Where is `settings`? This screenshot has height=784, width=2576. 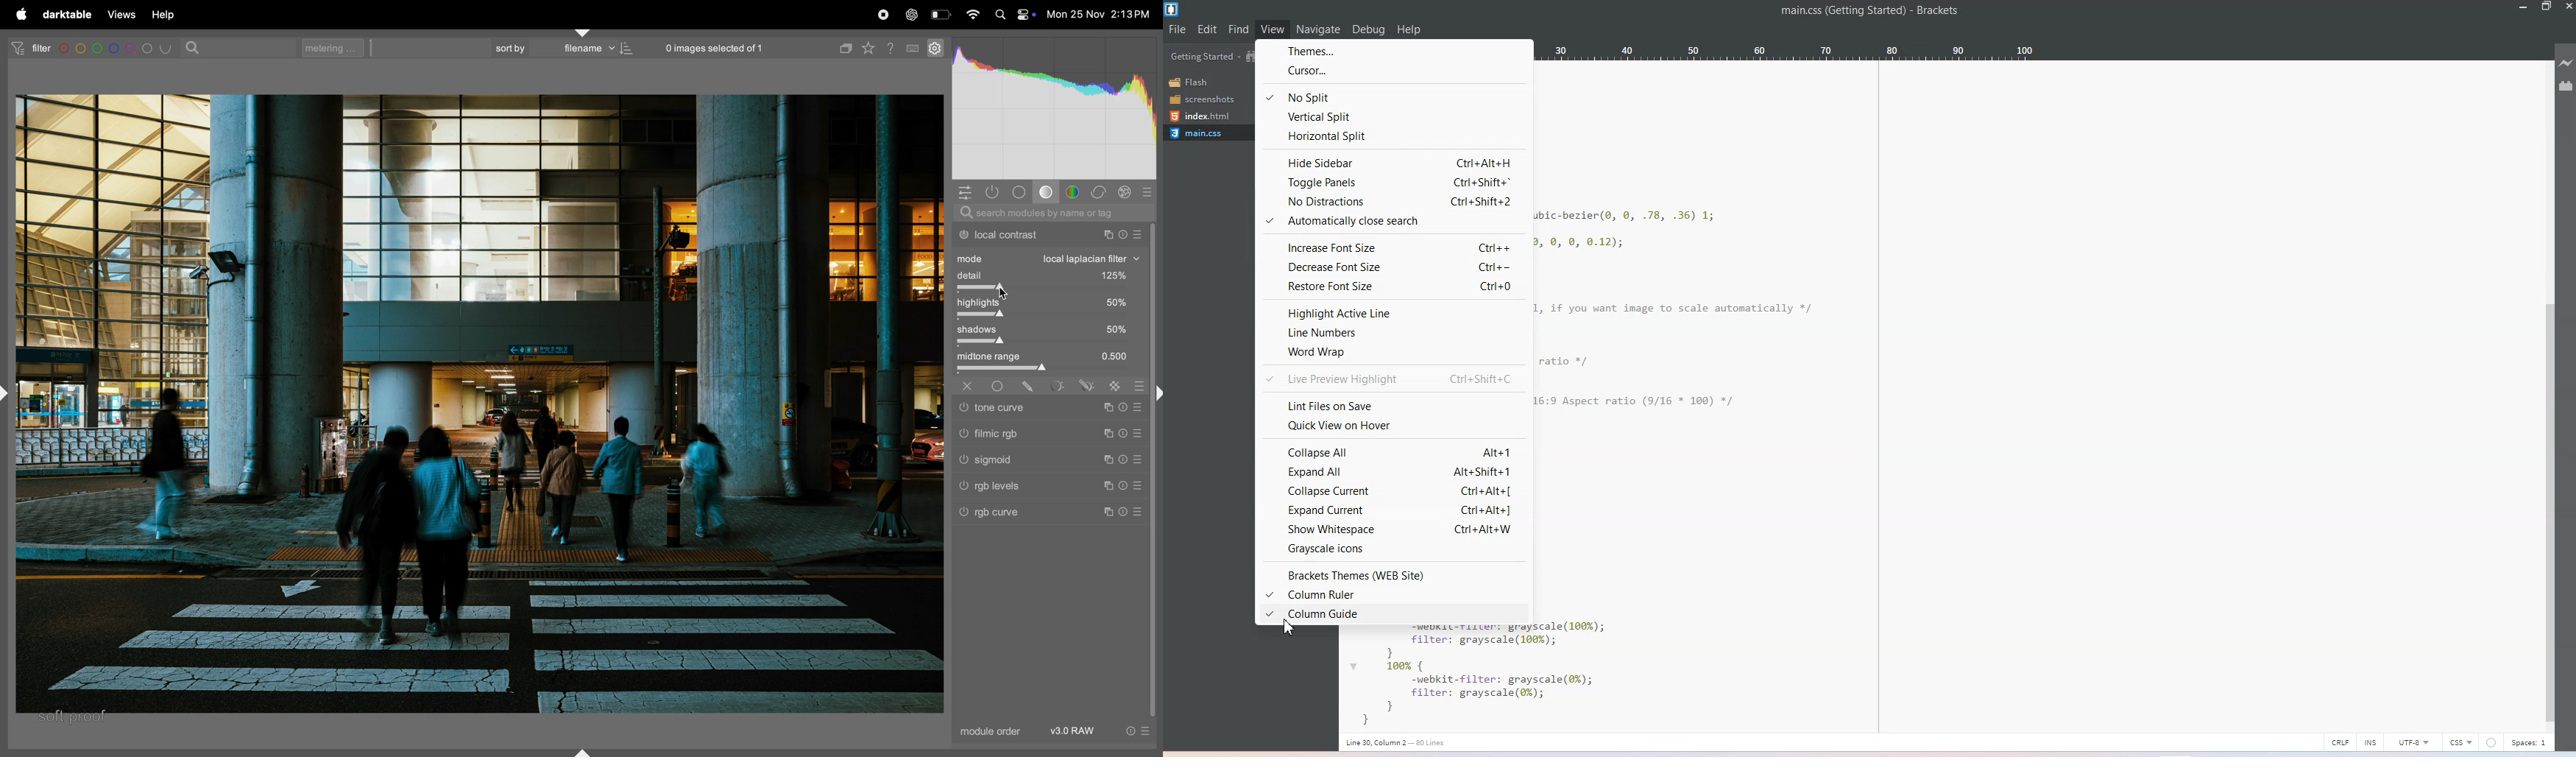 settings is located at coordinates (935, 47).